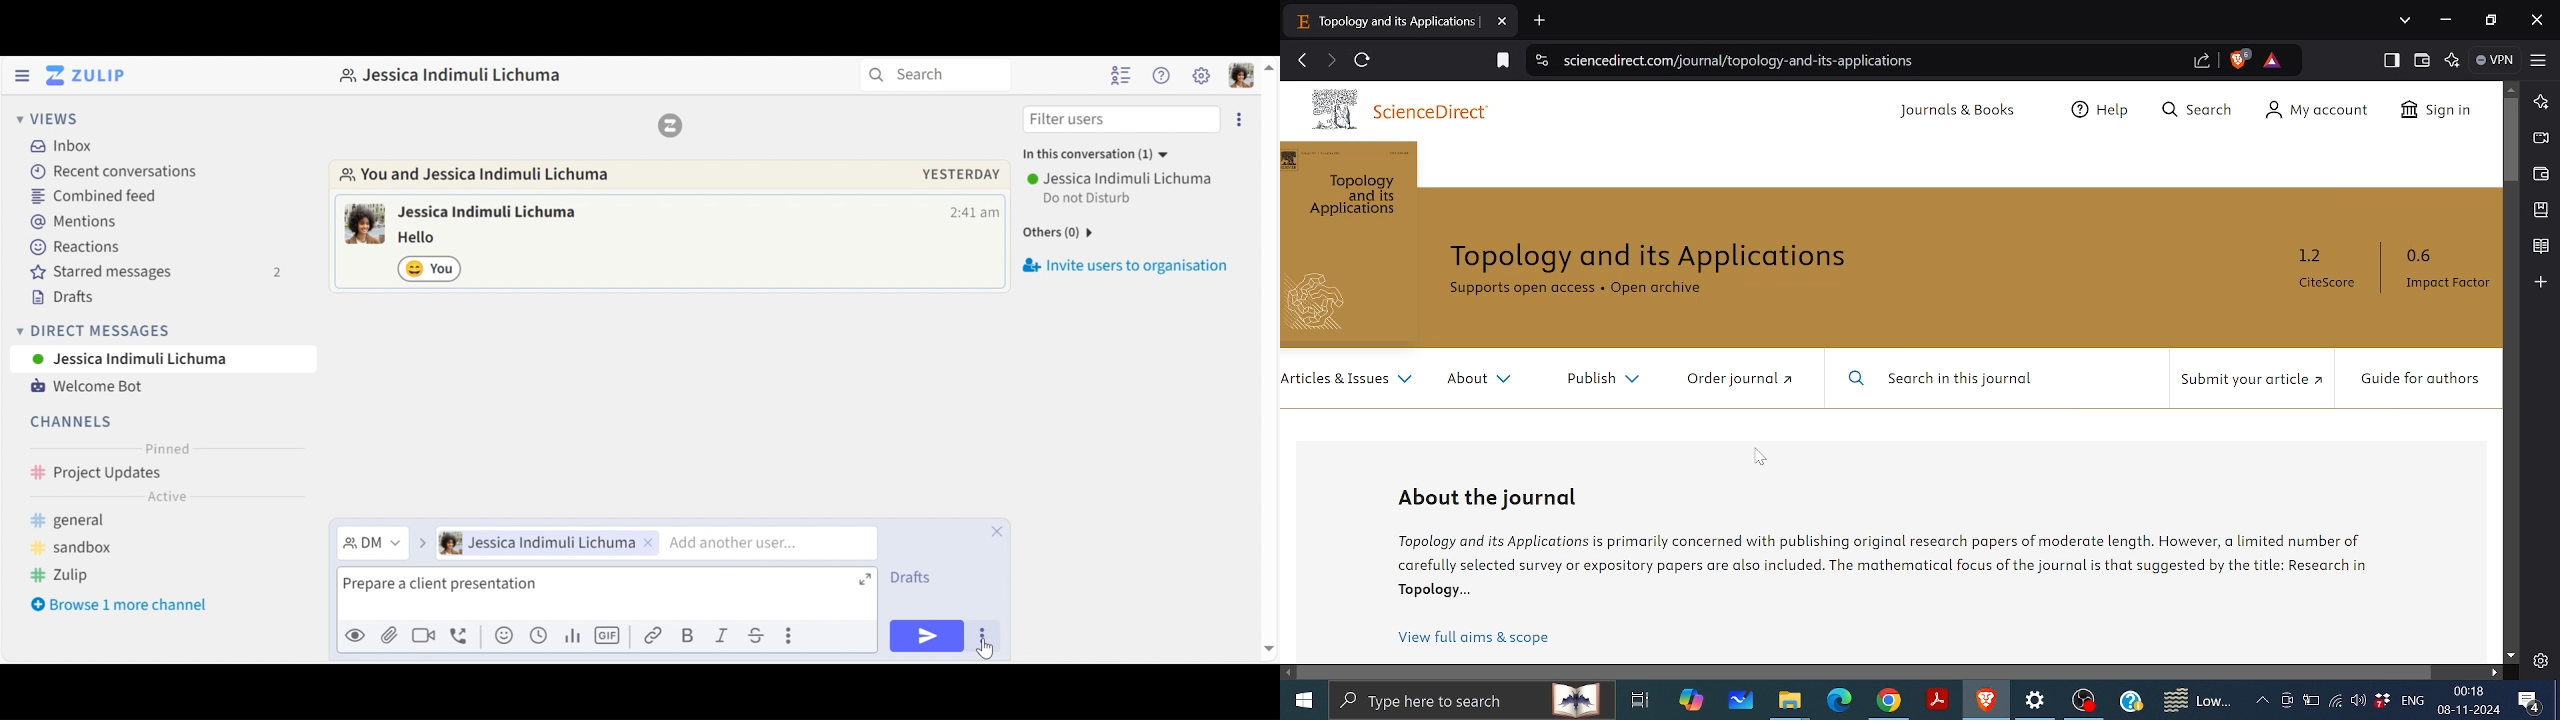  Describe the element at coordinates (537, 635) in the screenshot. I see `Add global time` at that location.